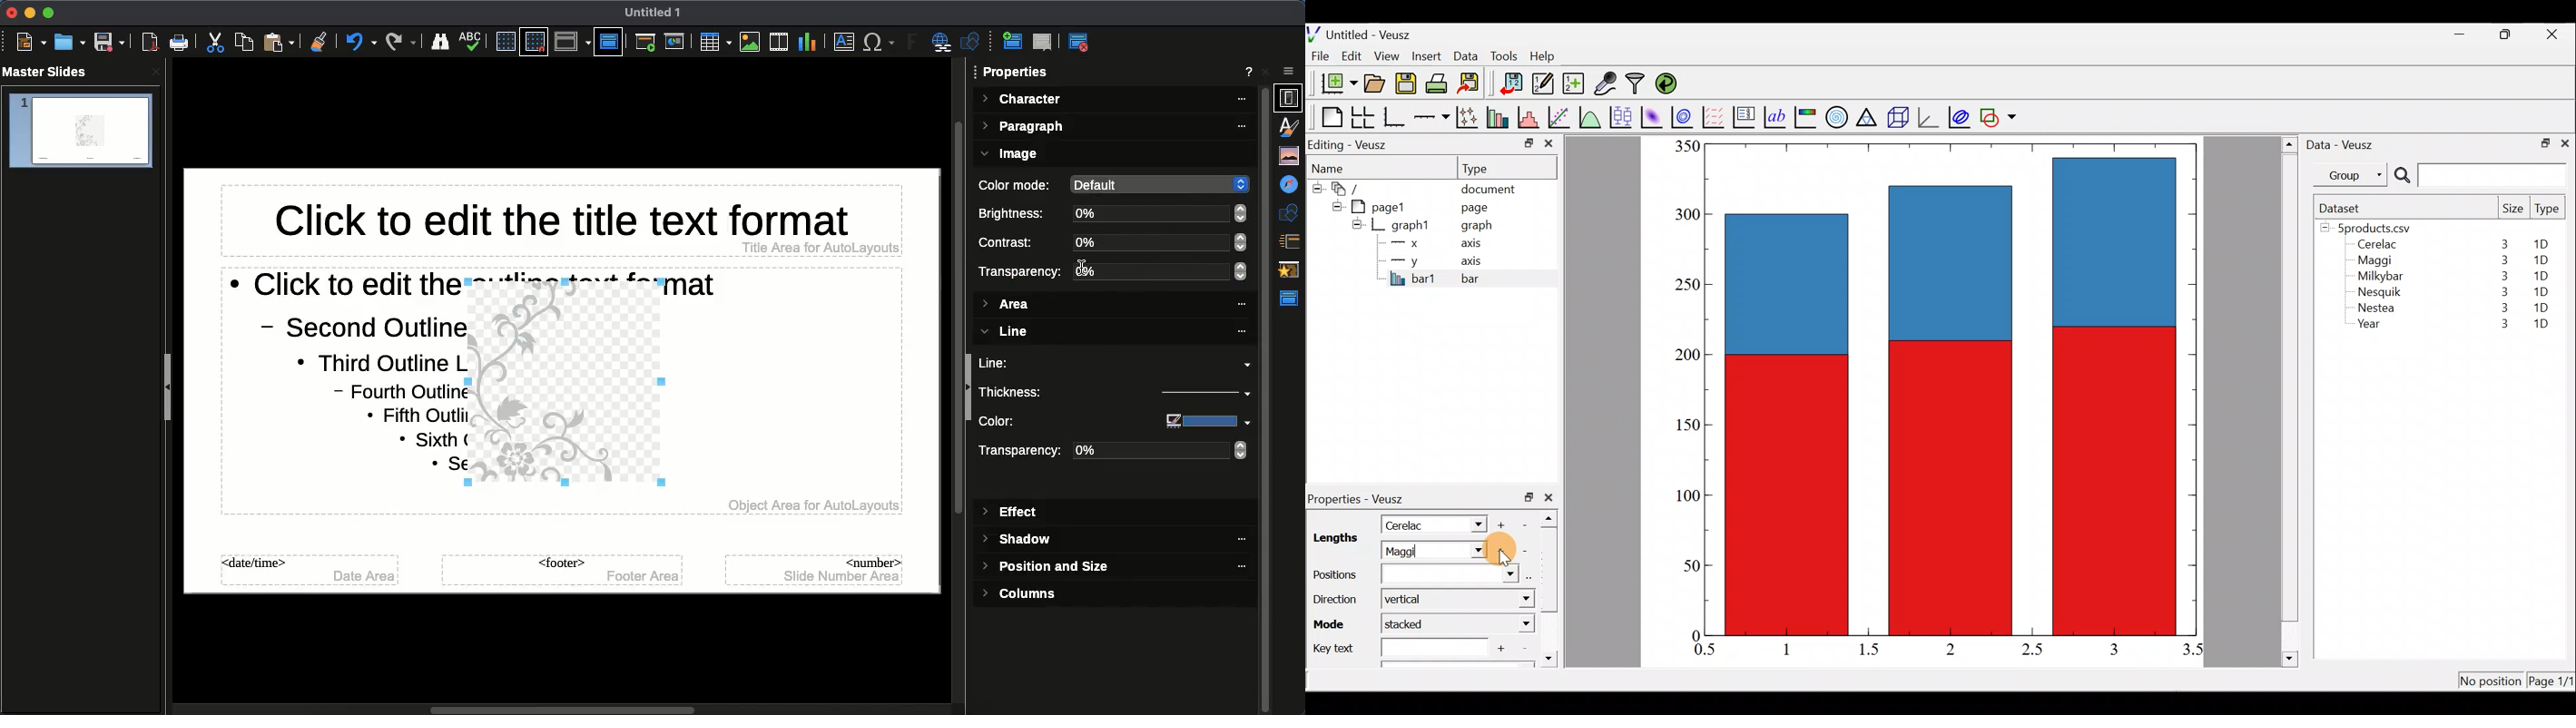 This screenshot has width=2576, height=728. I want to click on Filter data, so click(1638, 85).